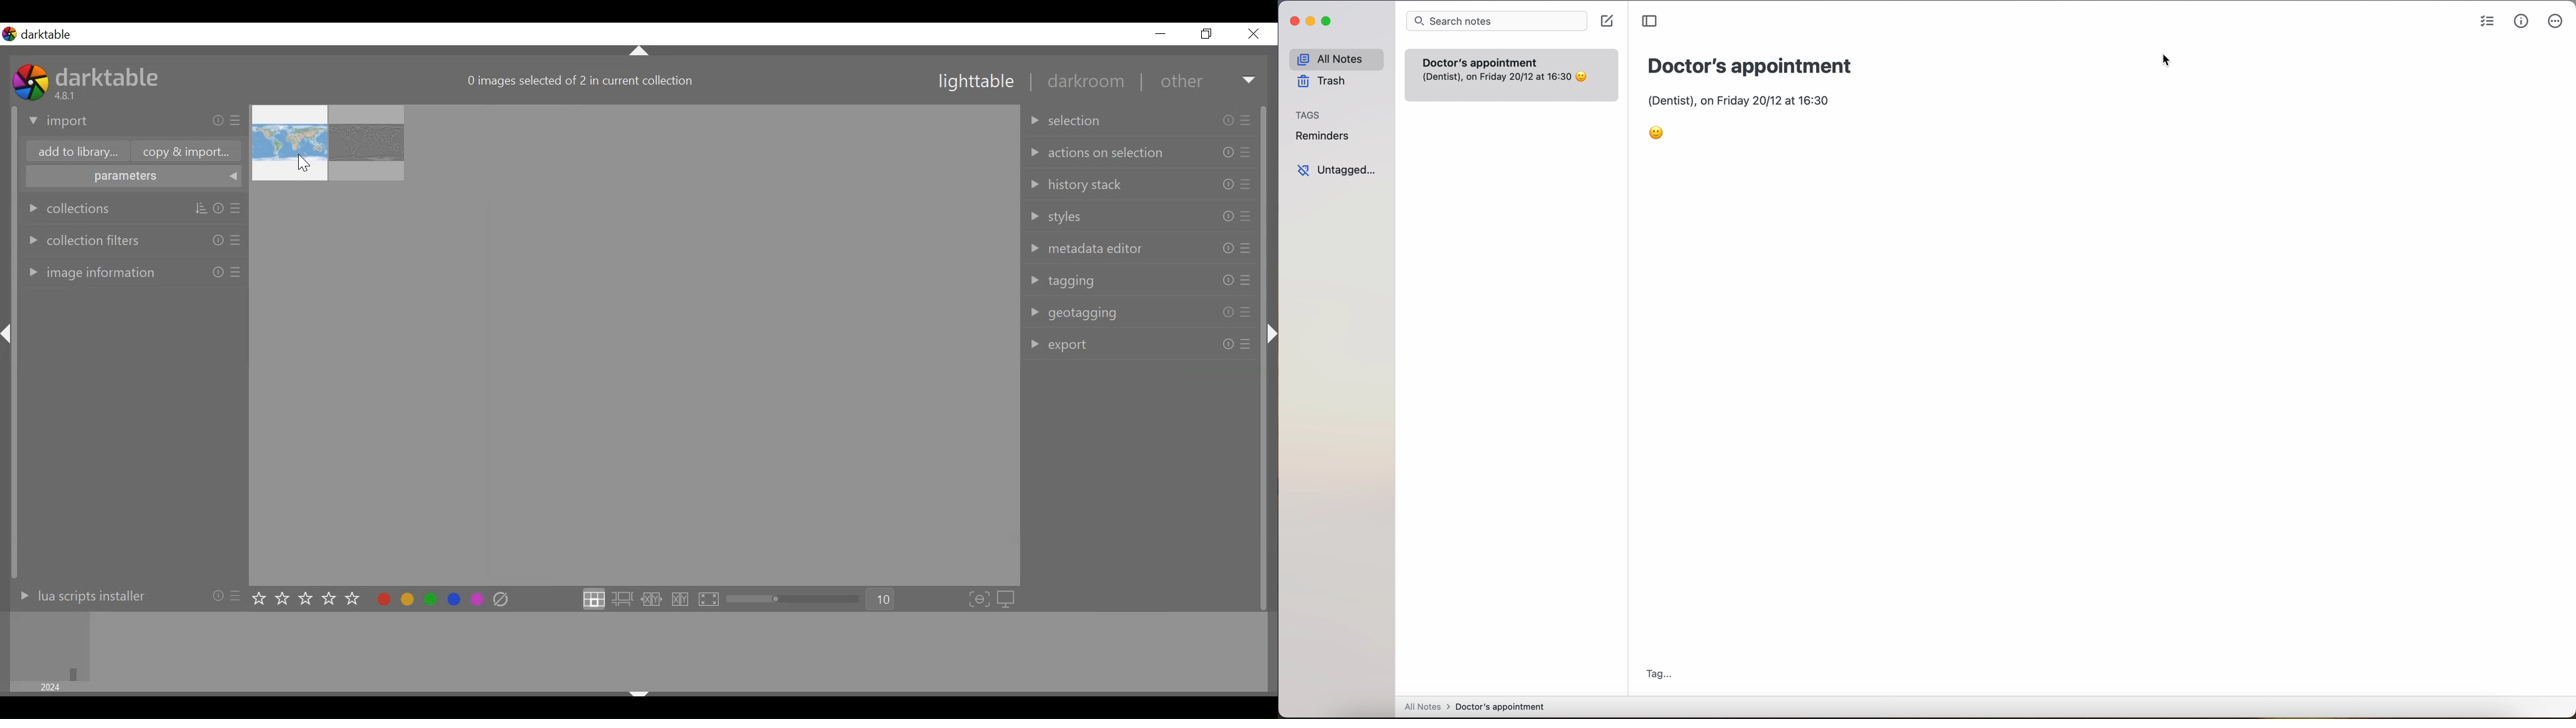 The height and width of the screenshot is (728, 2576). I want to click on Collapse , so click(640, 50).